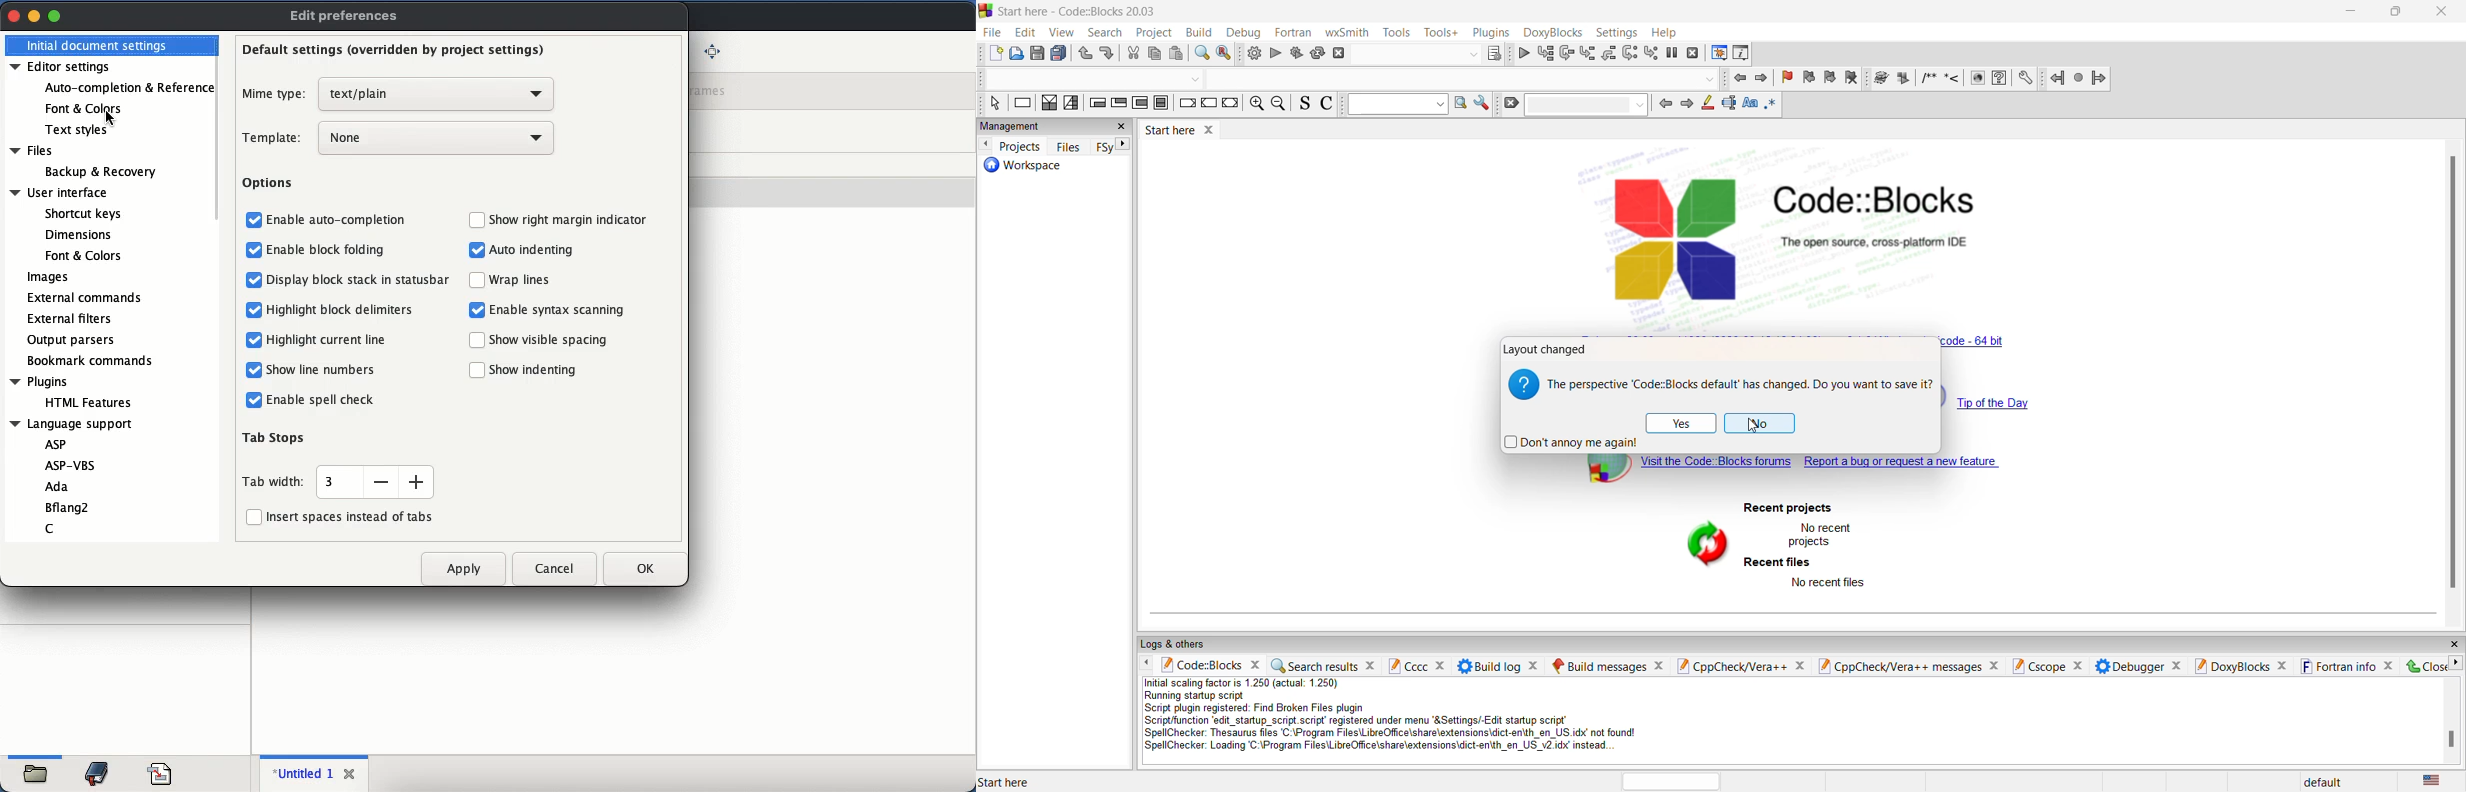 The width and height of the screenshot is (2492, 812). What do you see at coordinates (2055, 78) in the screenshot?
I see `jump back` at bounding box center [2055, 78].